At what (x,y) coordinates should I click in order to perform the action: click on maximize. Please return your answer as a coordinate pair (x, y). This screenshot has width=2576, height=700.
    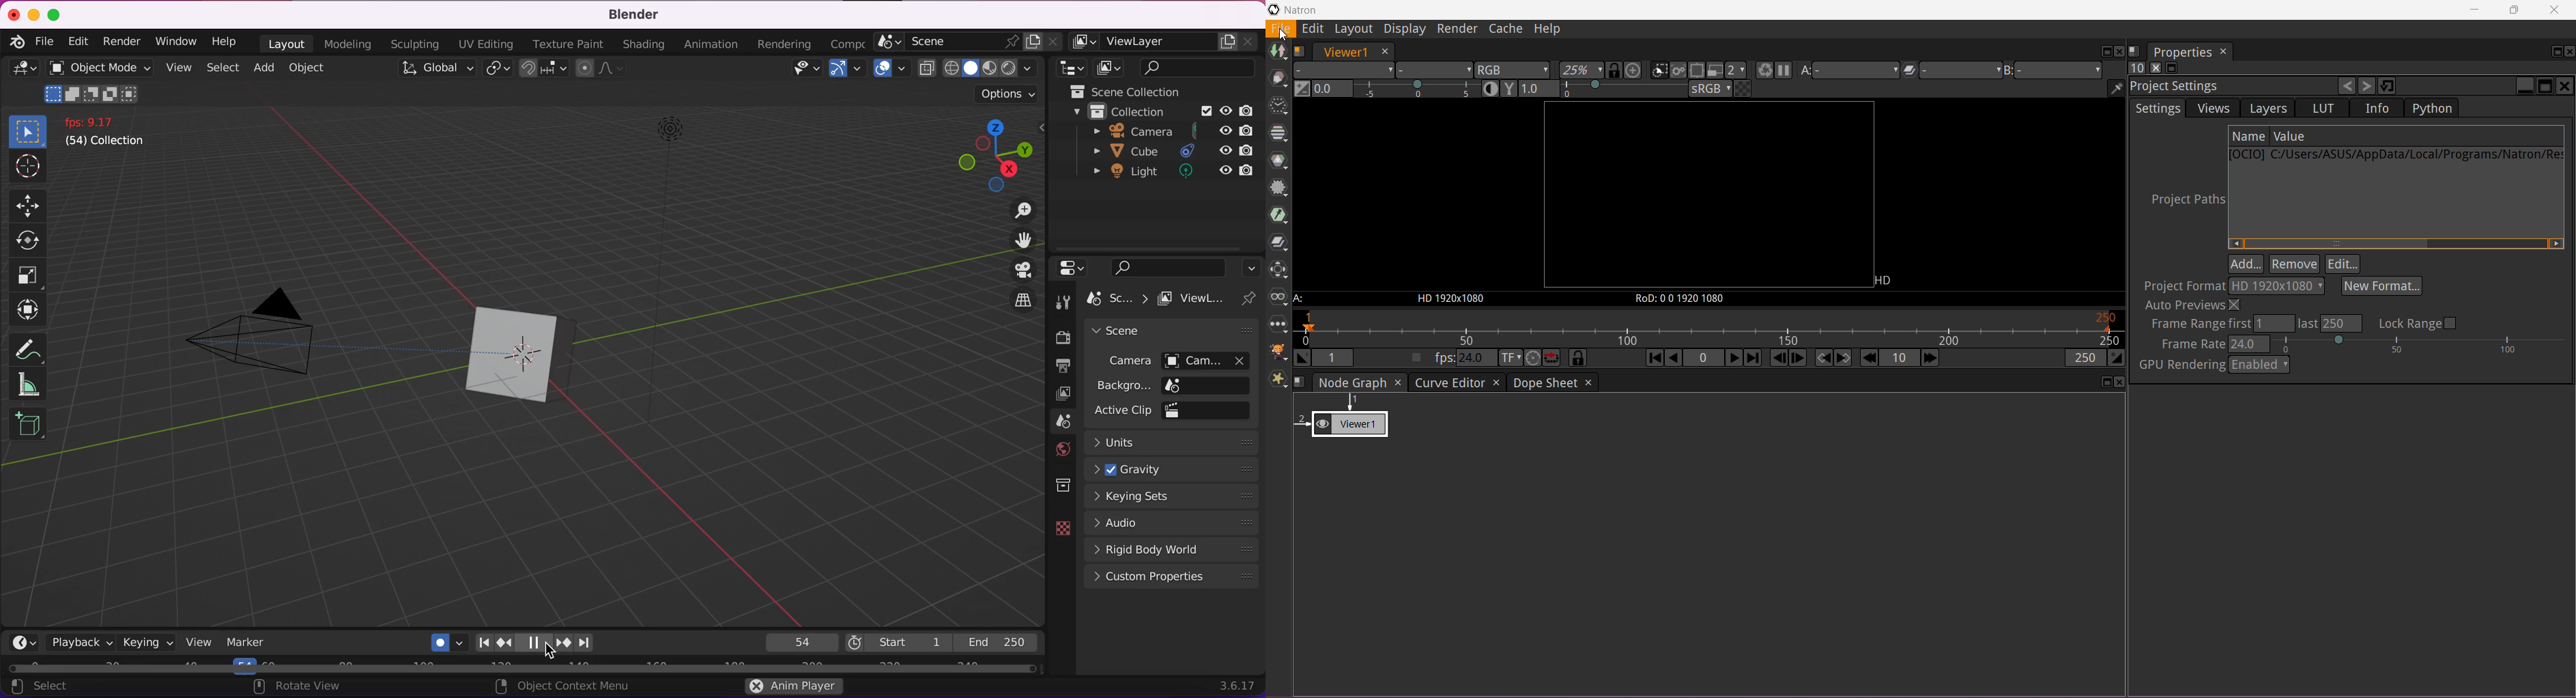
    Looking at the image, I should click on (57, 14).